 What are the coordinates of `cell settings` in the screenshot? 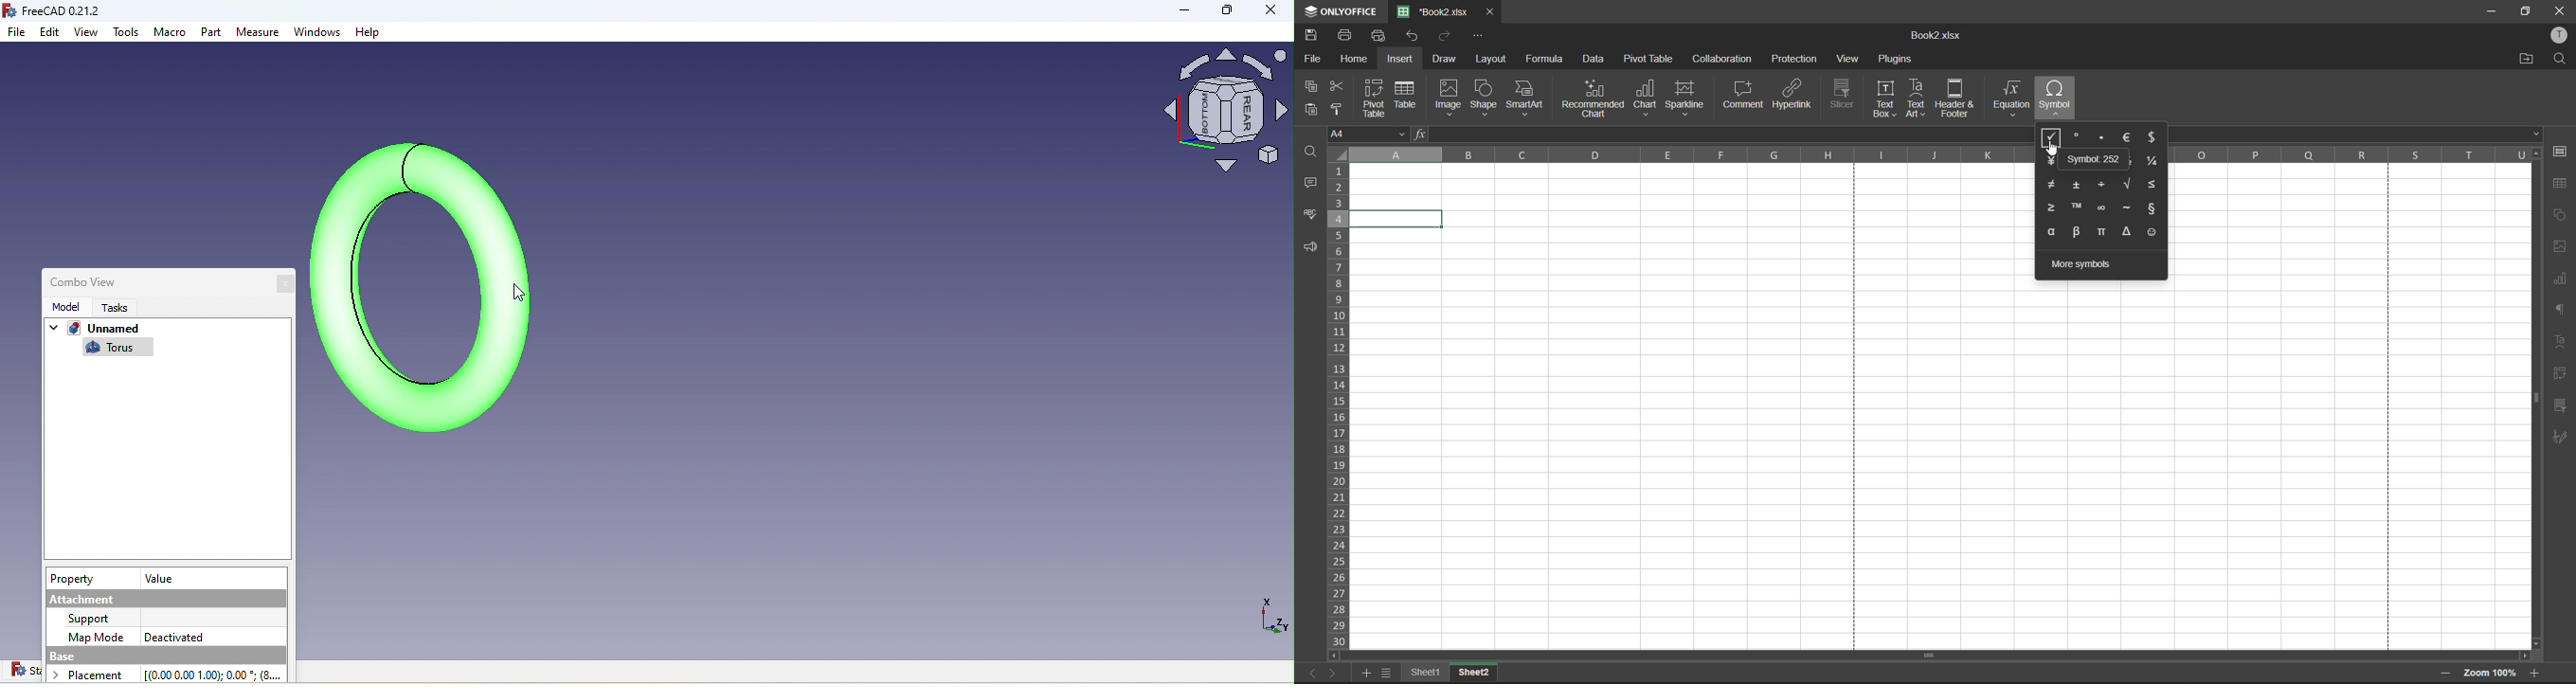 It's located at (2561, 154).